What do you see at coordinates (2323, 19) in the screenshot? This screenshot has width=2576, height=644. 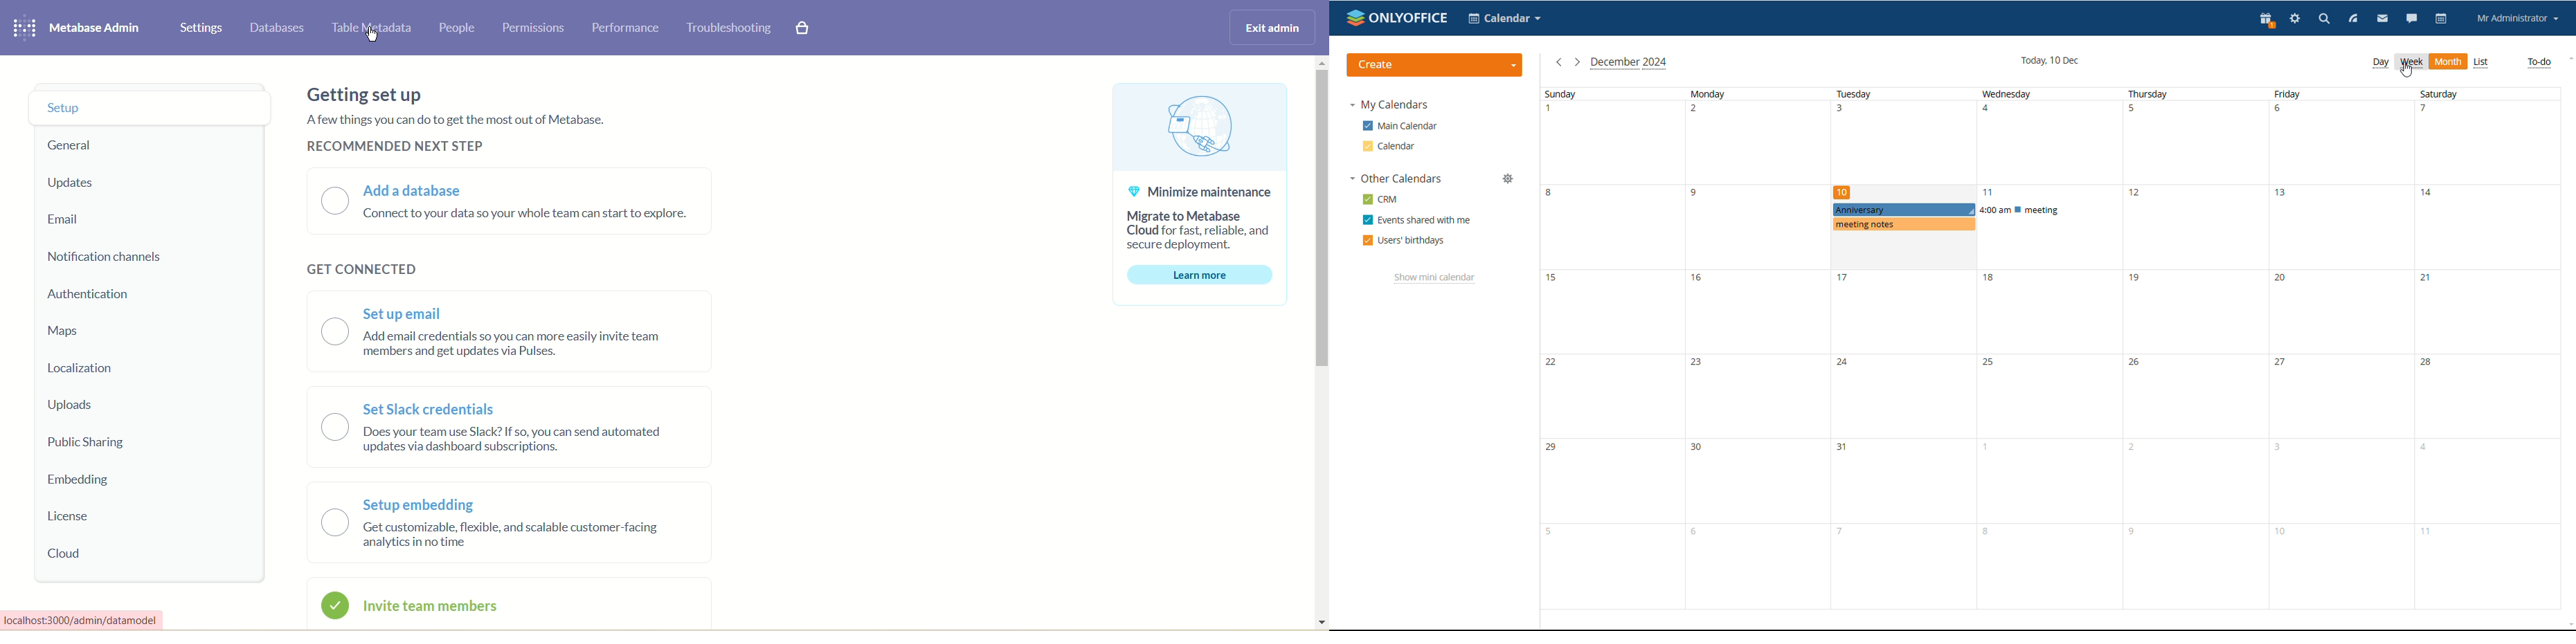 I see `search` at bounding box center [2323, 19].